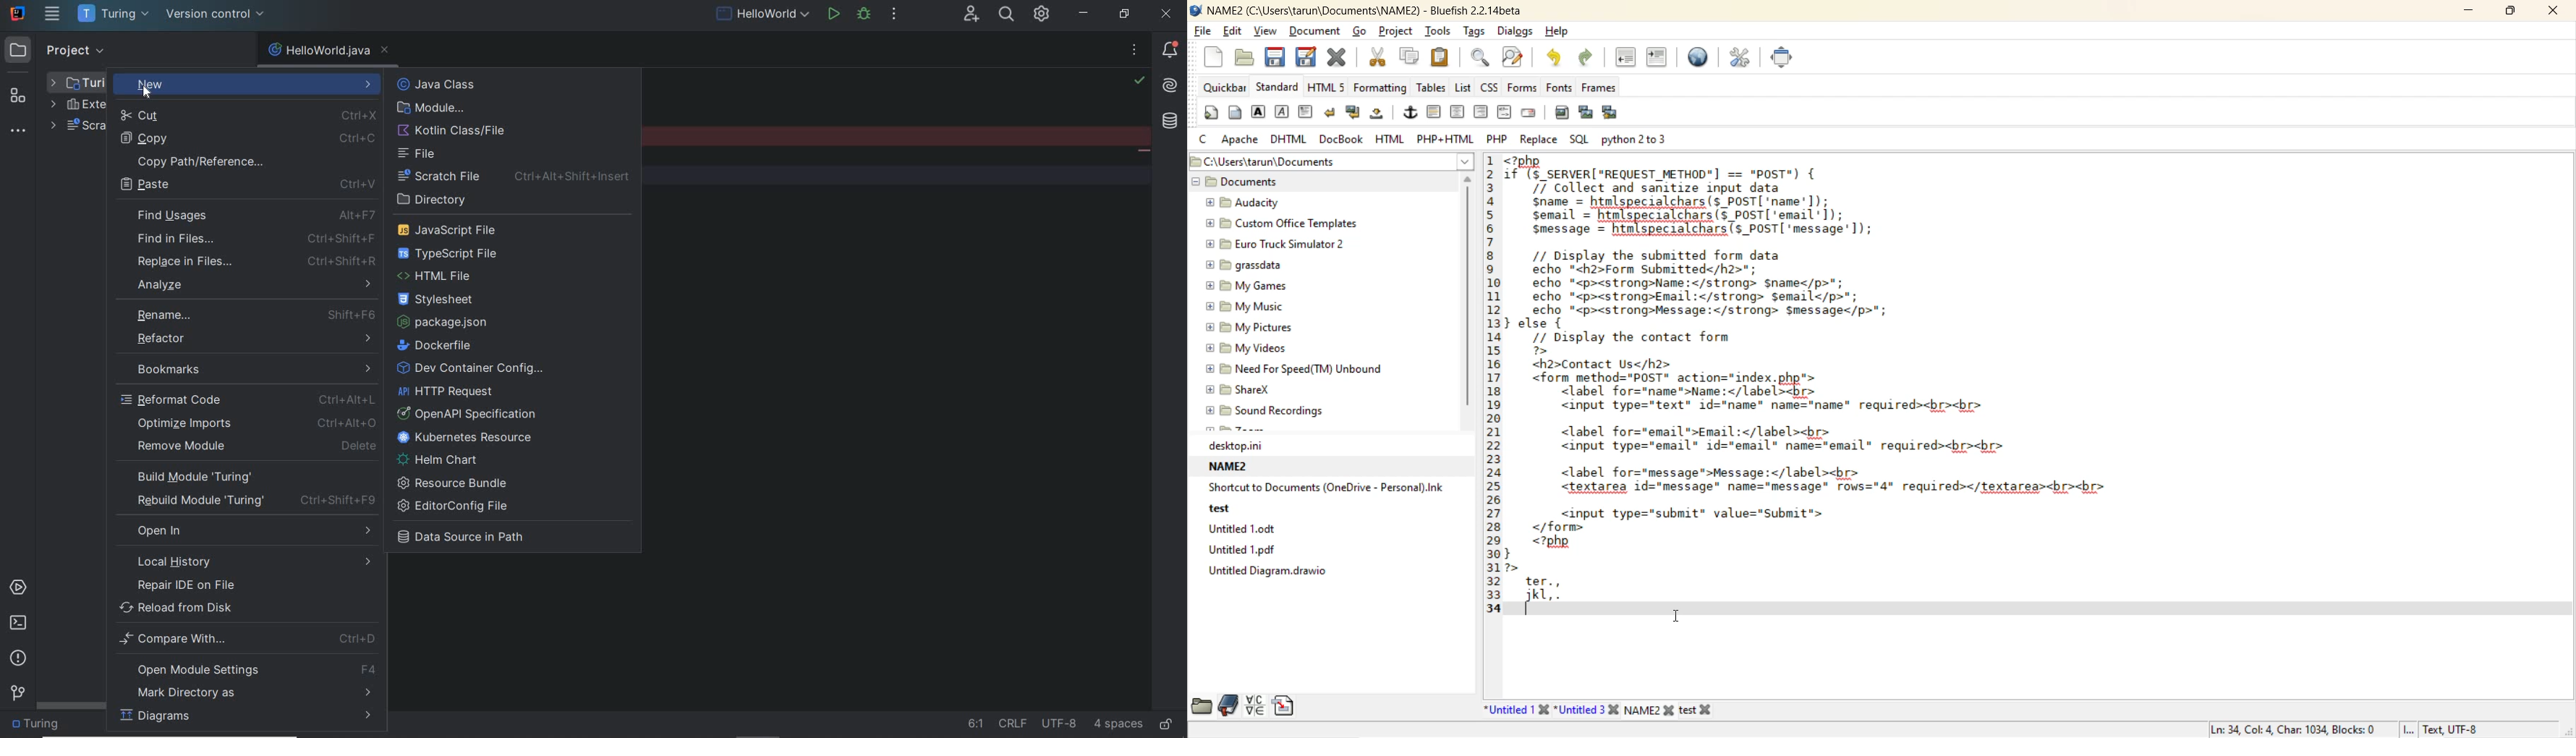 Image resolution: width=2576 pixels, height=756 pixels. I want to click on file browser, so click(1202, 707).